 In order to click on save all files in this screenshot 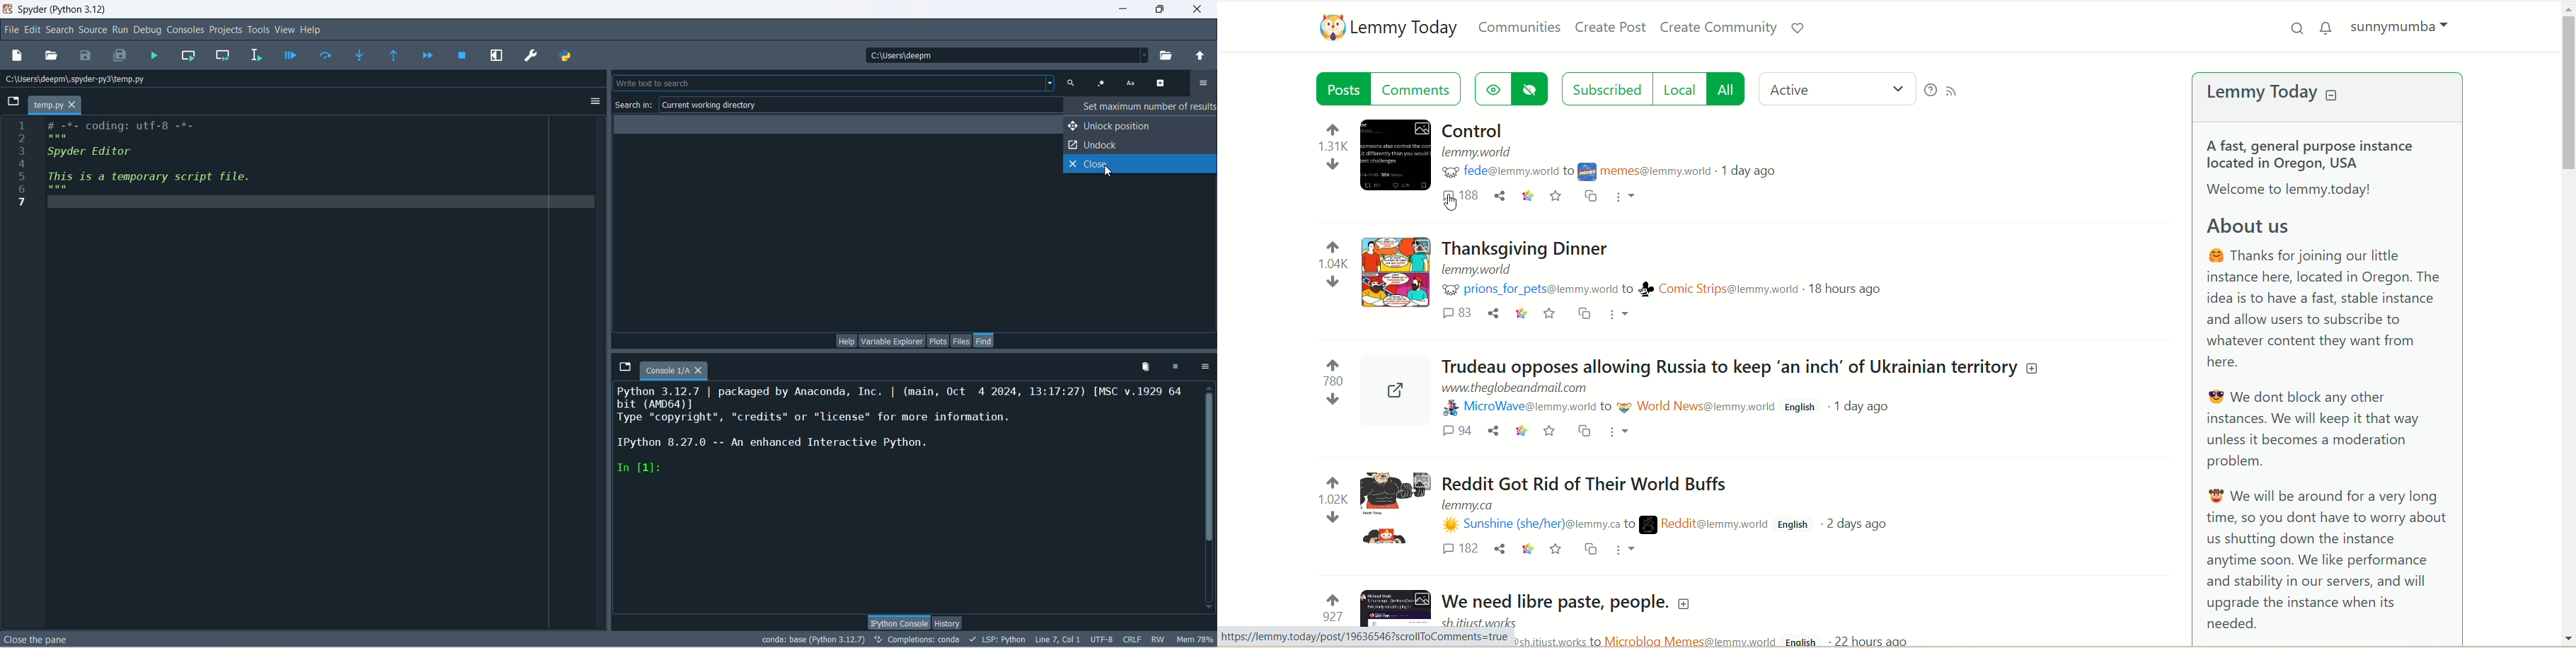, I will do `click(121, 56)`.